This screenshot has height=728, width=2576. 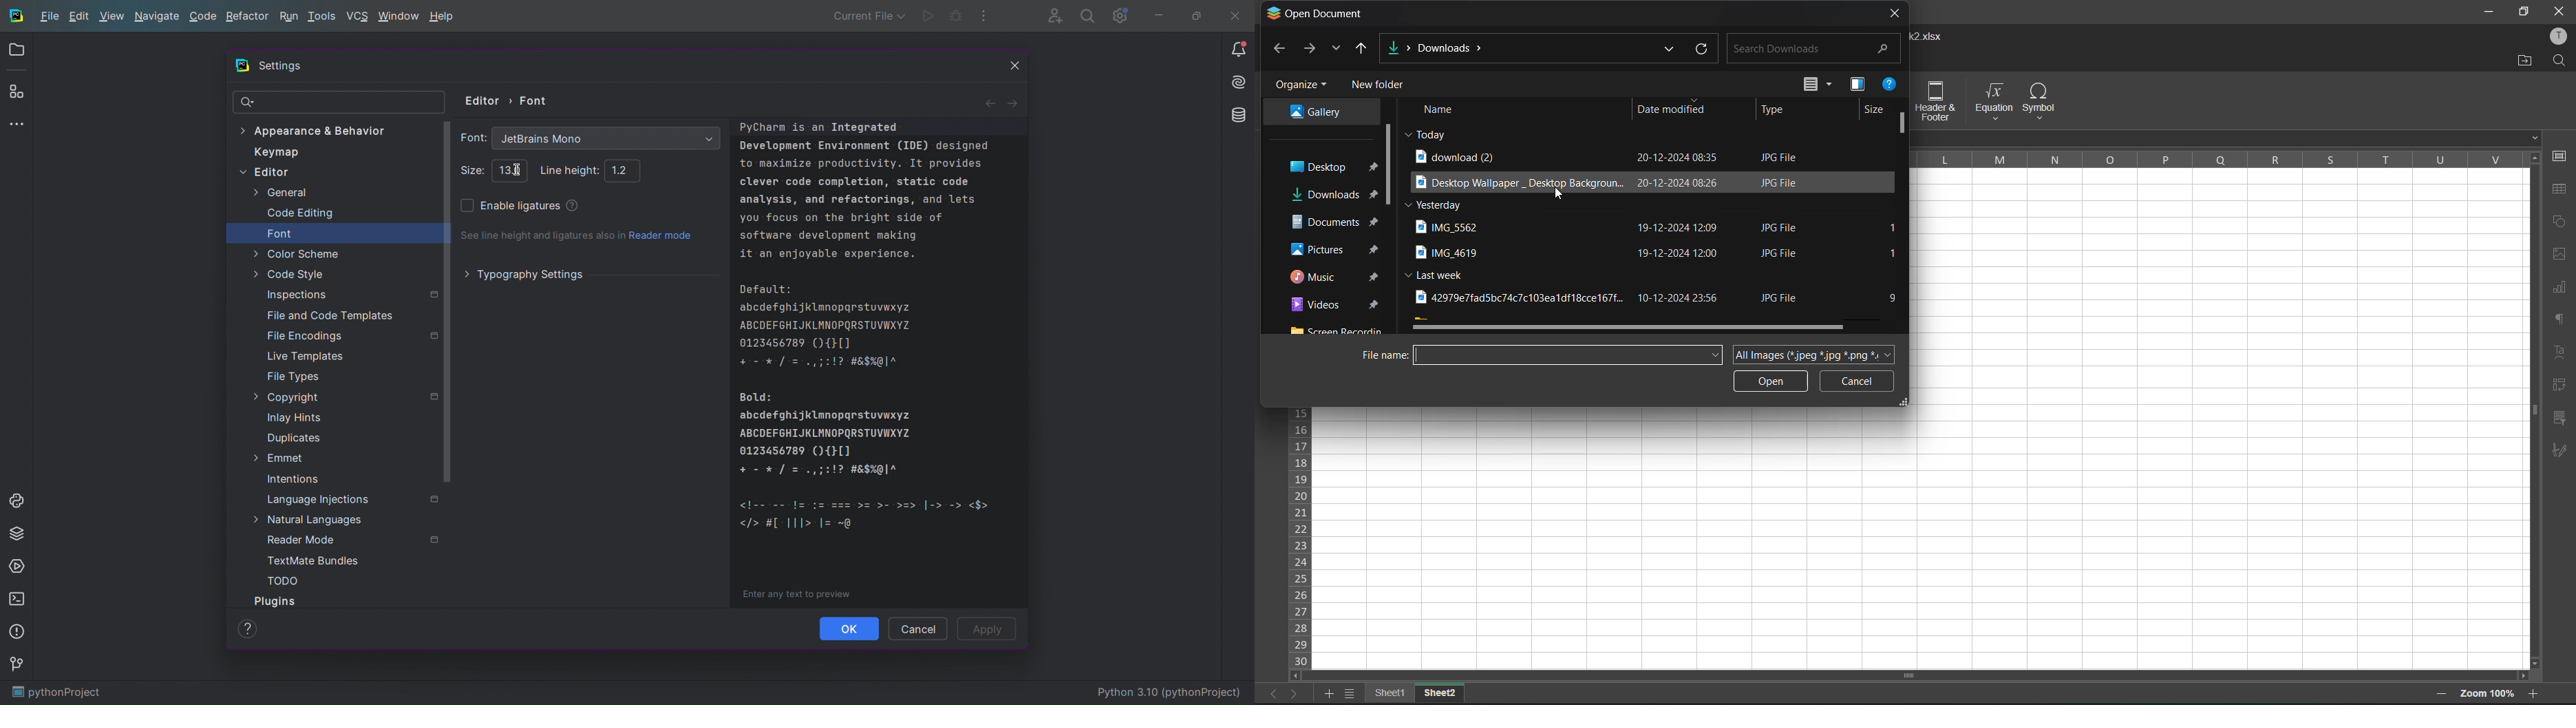 What do you see at coordinates (1855, 381) in the screenshot?
I see `cancel` at bounding box center [1855, 381].